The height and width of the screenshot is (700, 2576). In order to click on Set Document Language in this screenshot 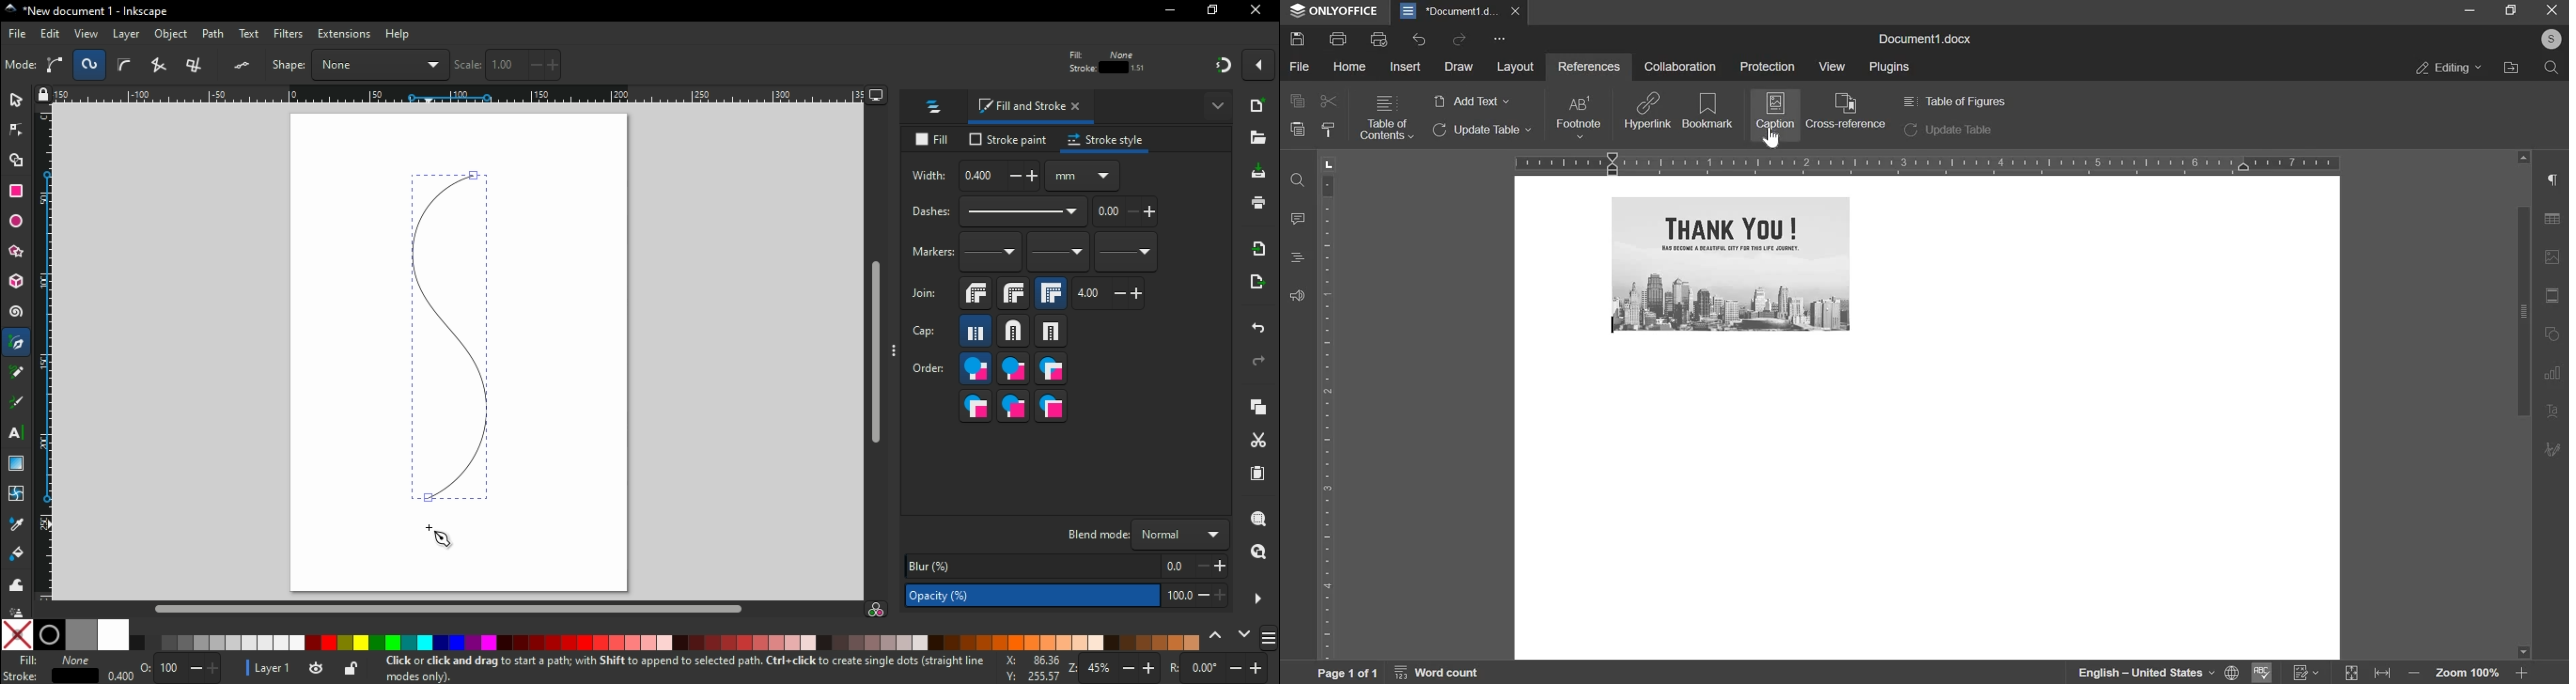, I will do `click(2232, 672)`.